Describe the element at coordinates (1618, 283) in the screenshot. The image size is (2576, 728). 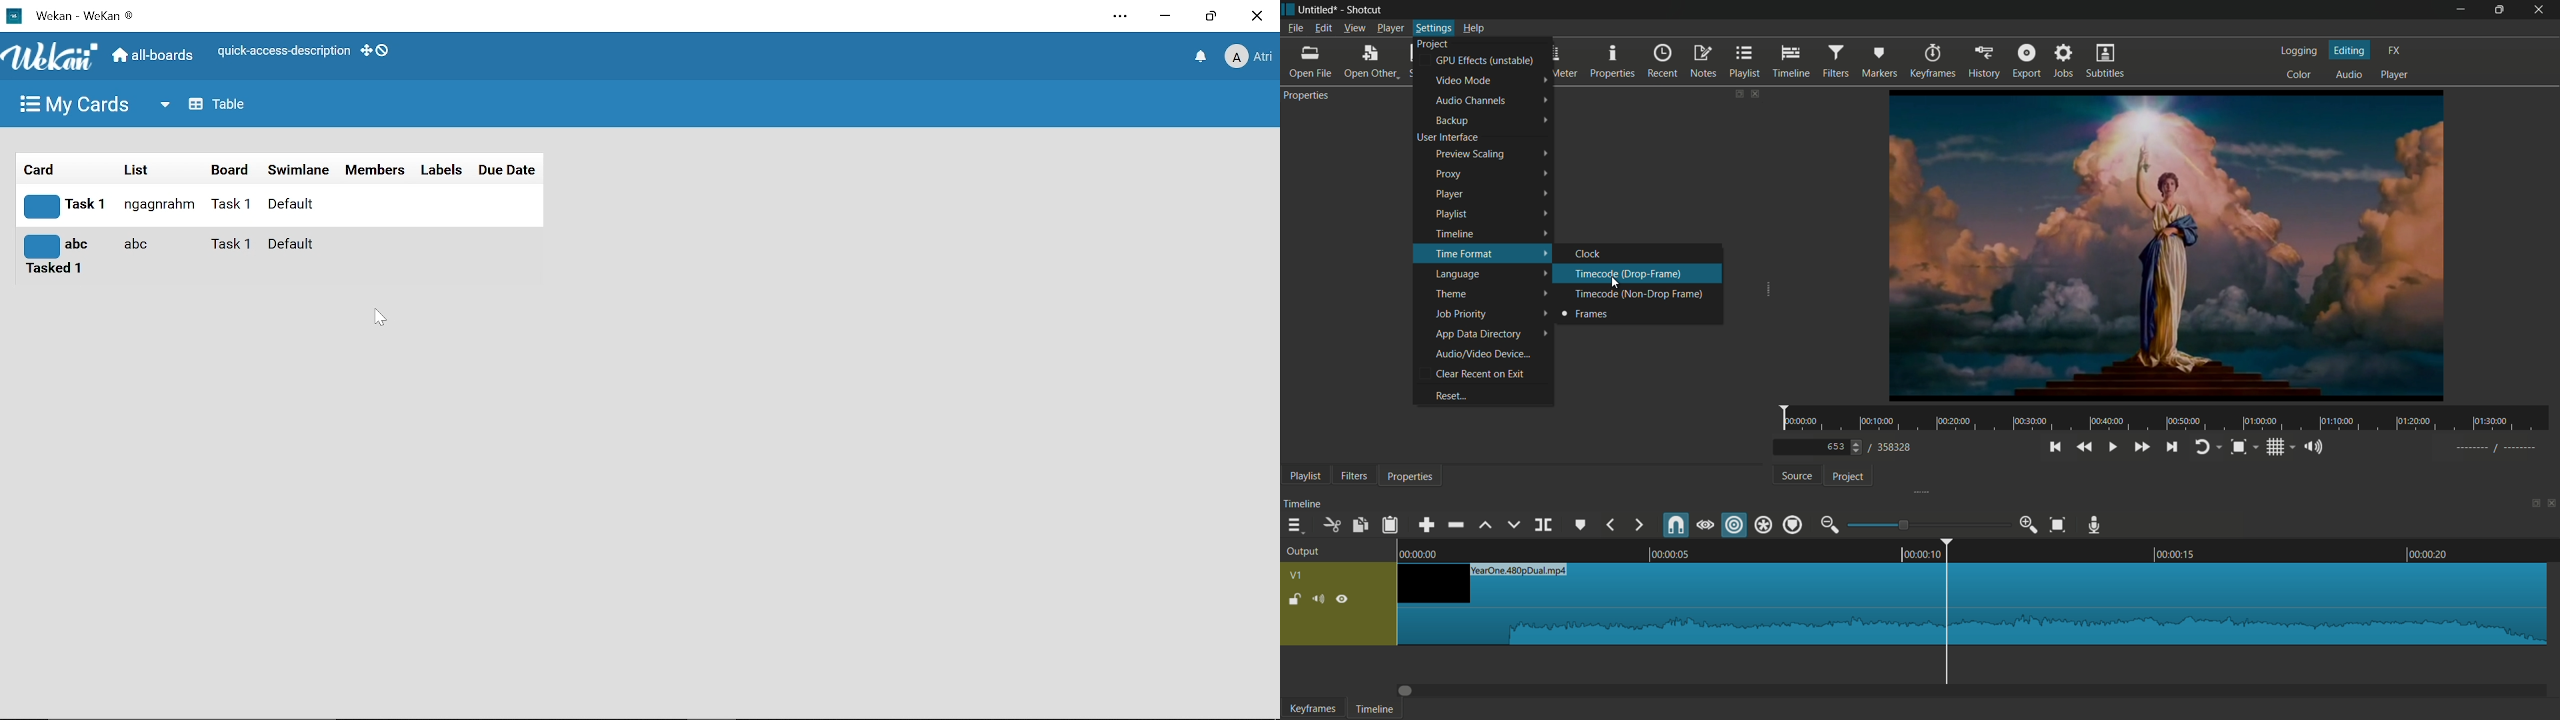
I see `cursor` at that location.